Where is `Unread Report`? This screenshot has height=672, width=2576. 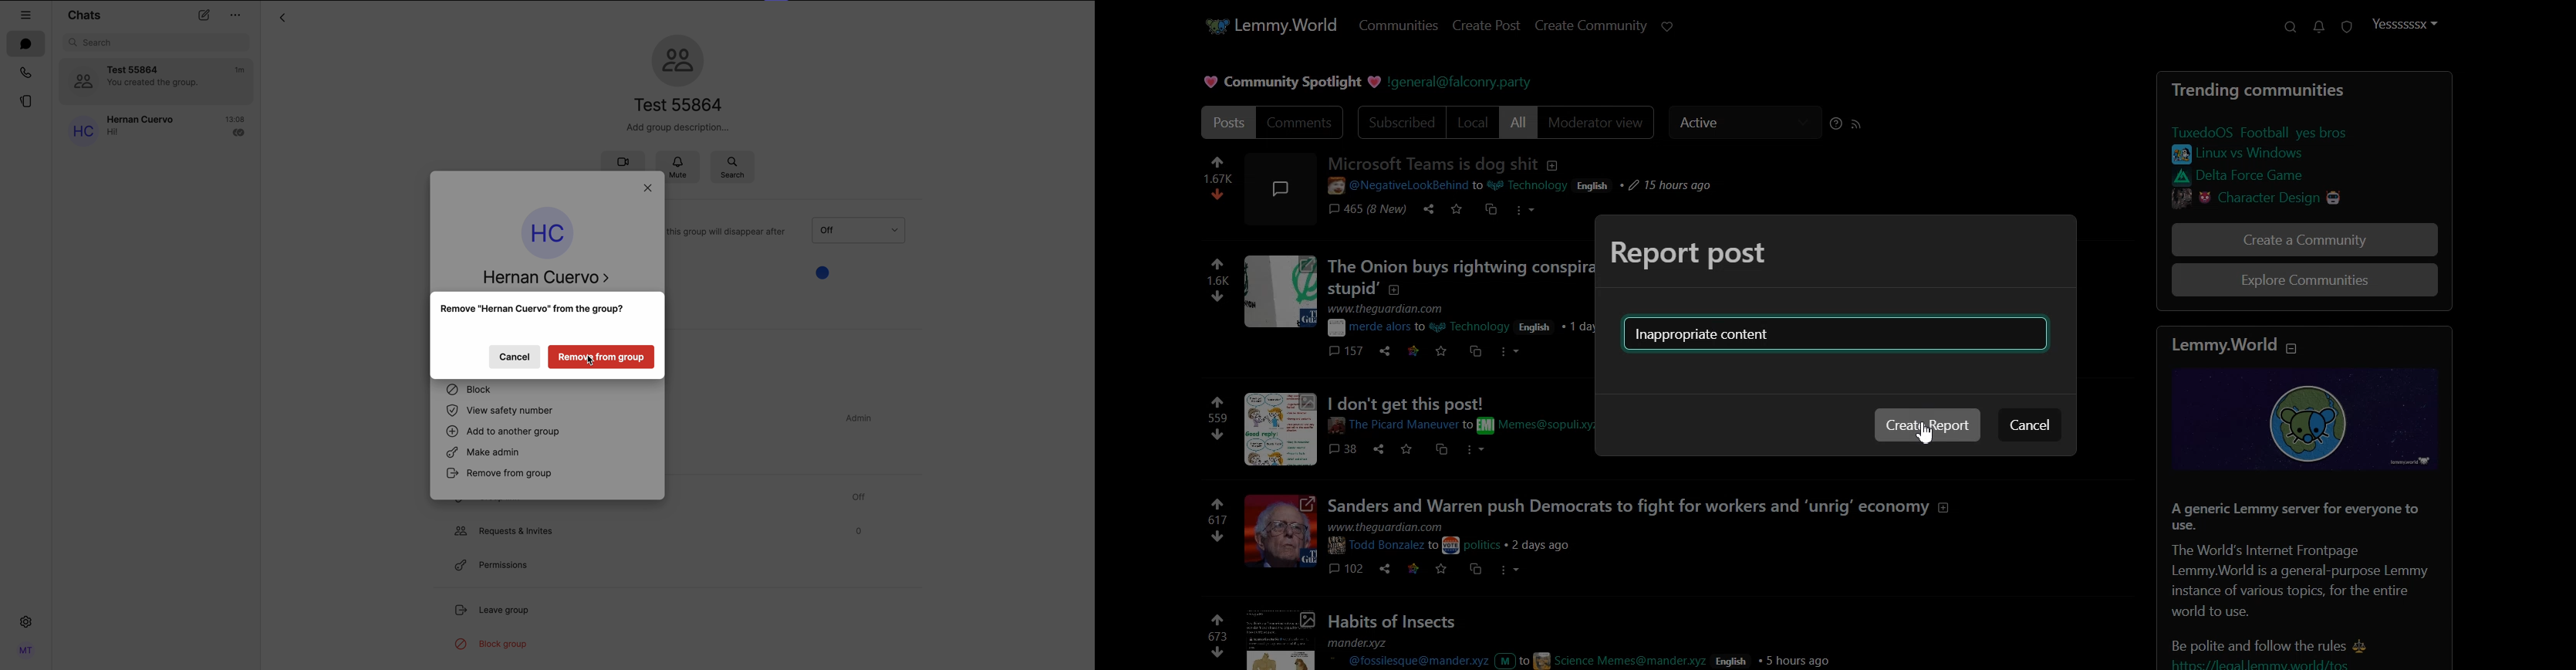 Unread Report is located at coordinates (2347, 28).